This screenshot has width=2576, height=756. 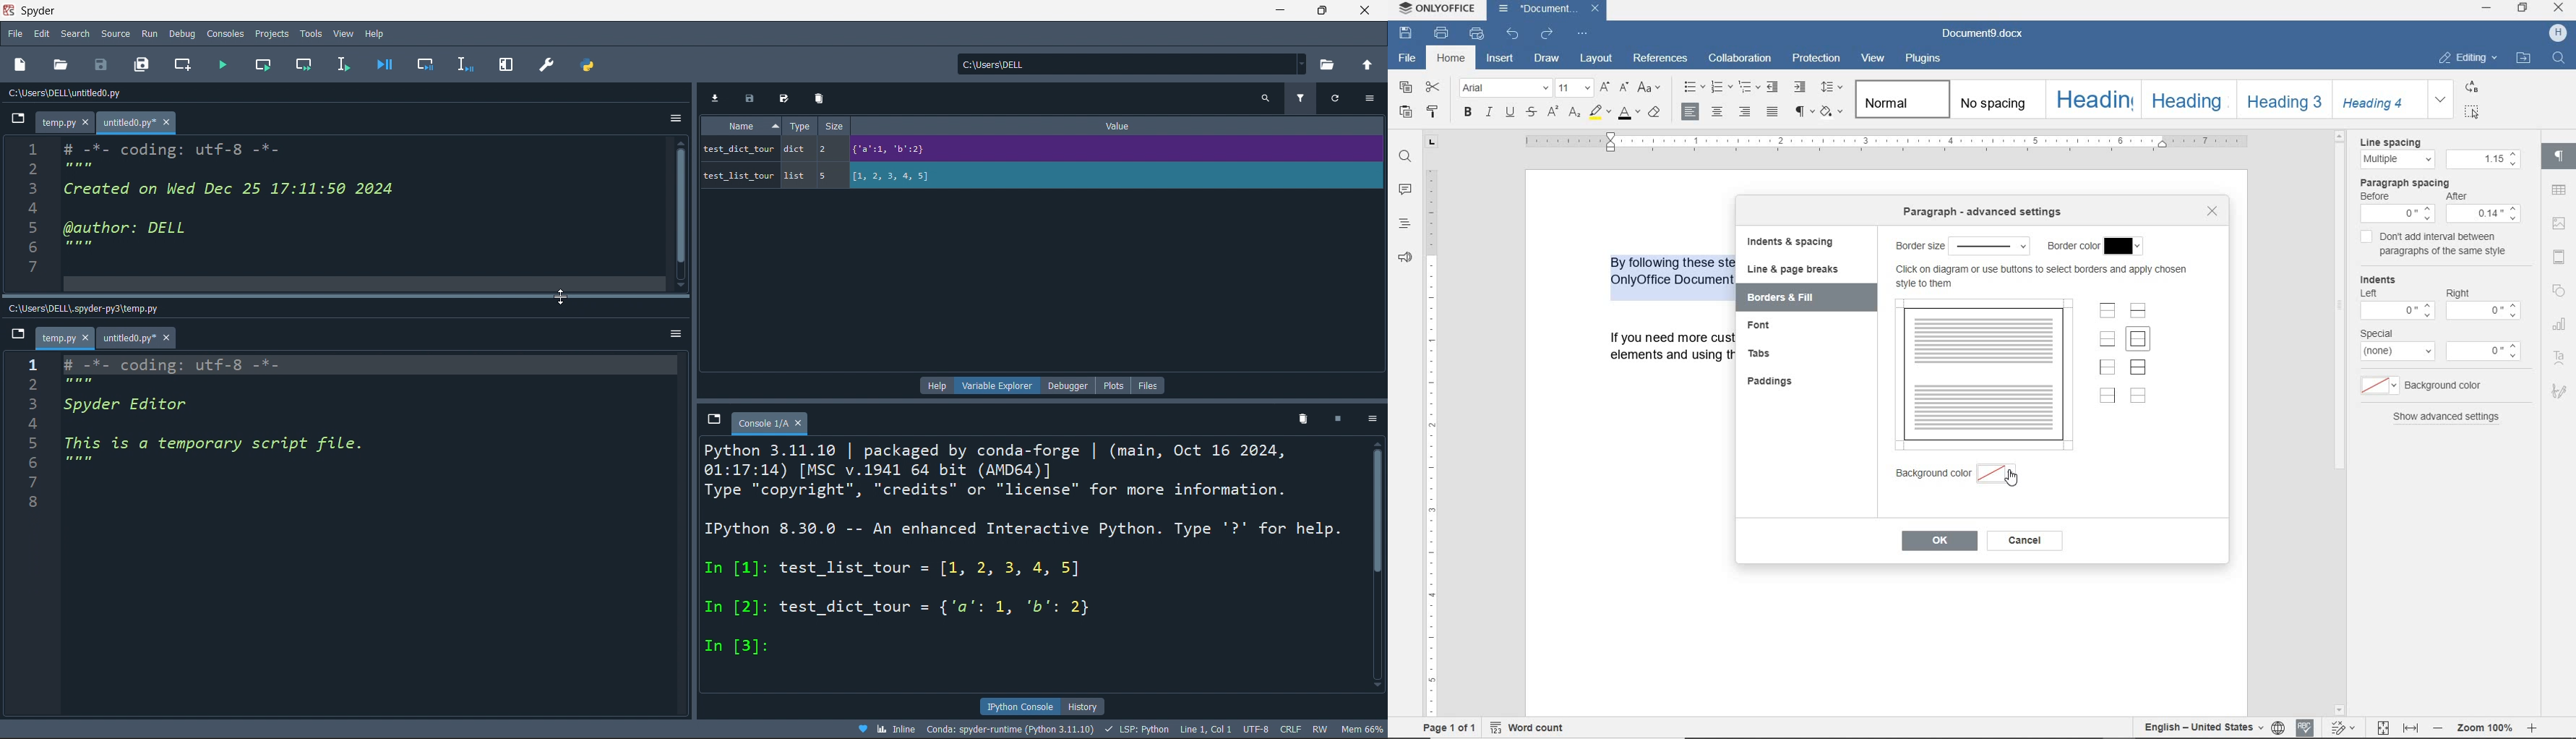 I want to click on background color, so click(x=1930, y=474).